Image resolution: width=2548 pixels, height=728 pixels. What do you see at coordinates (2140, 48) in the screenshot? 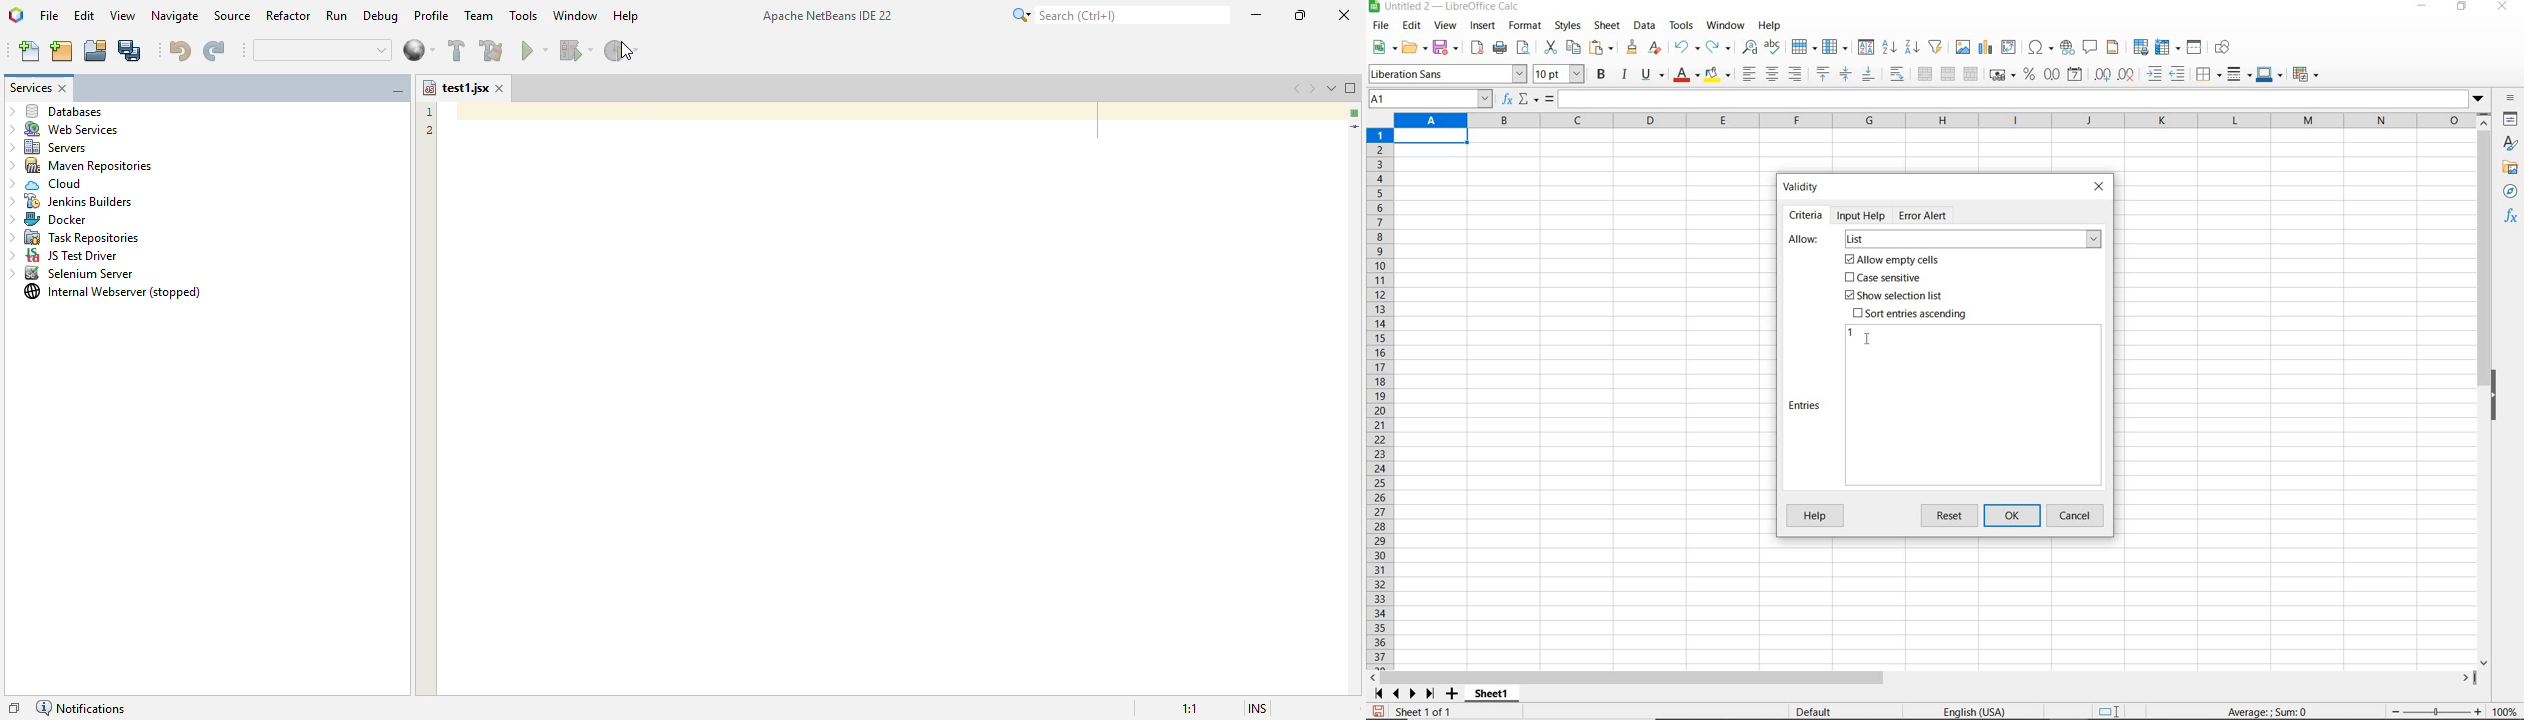
I see `define print area` at bounding box center [2140, 48].